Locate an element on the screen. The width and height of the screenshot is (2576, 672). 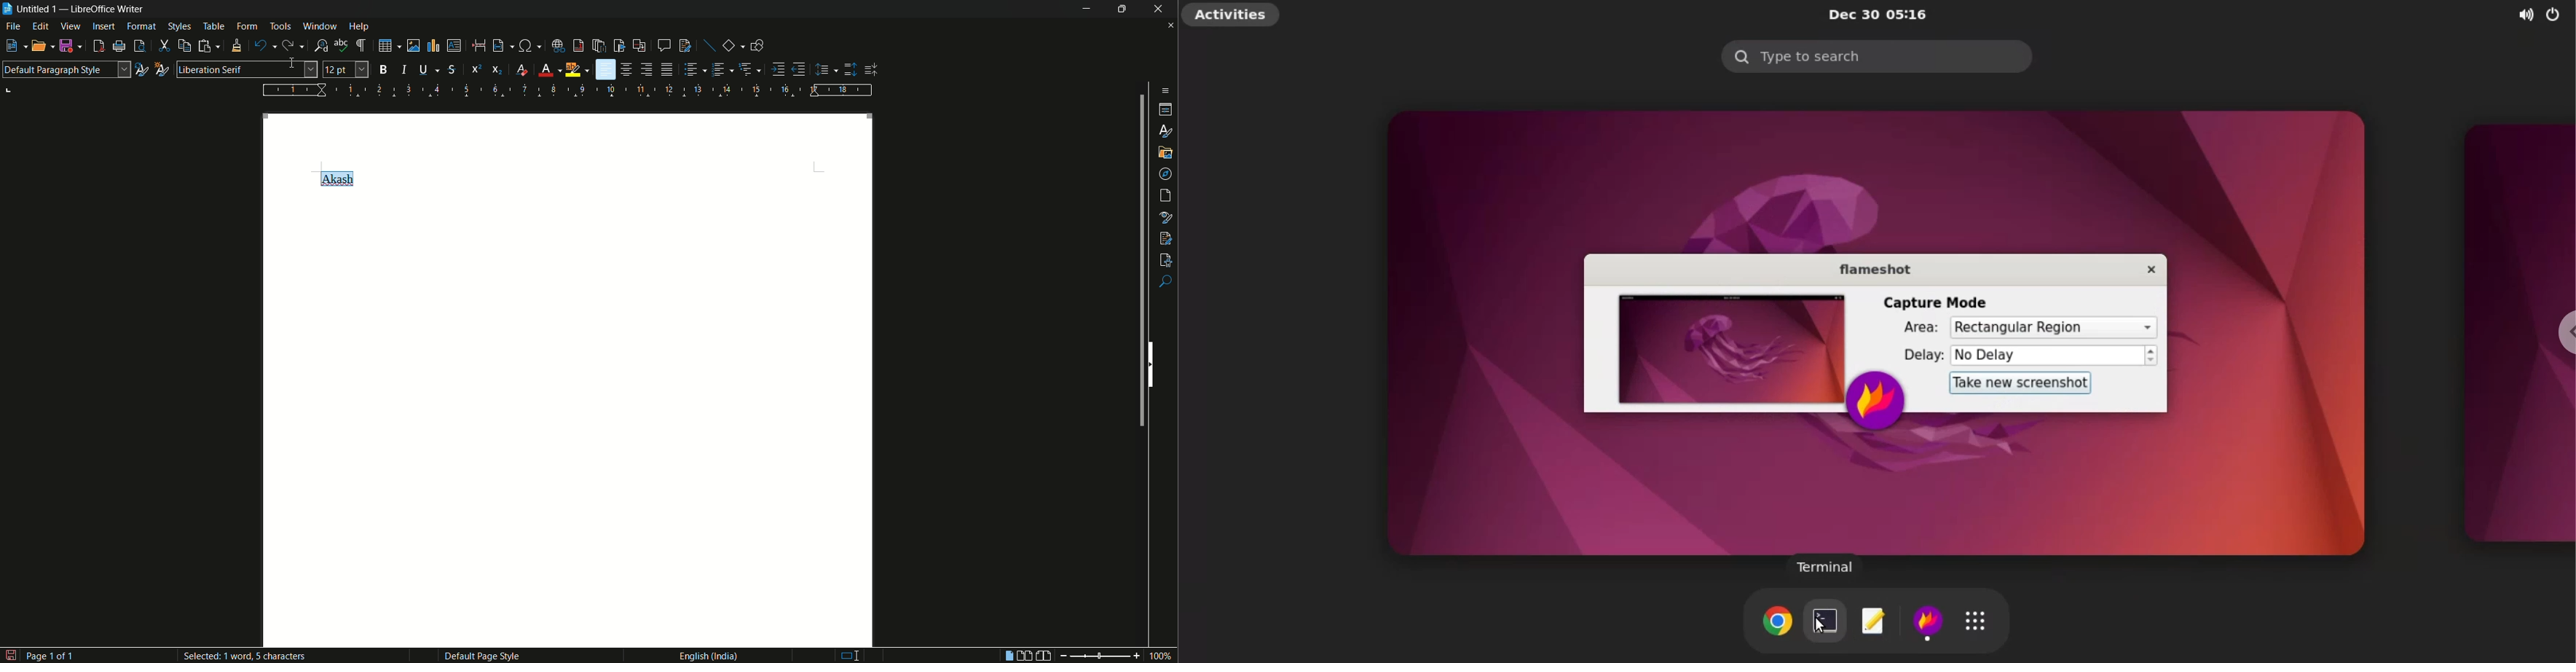
insert special characters is located at coordinates (526, 47).